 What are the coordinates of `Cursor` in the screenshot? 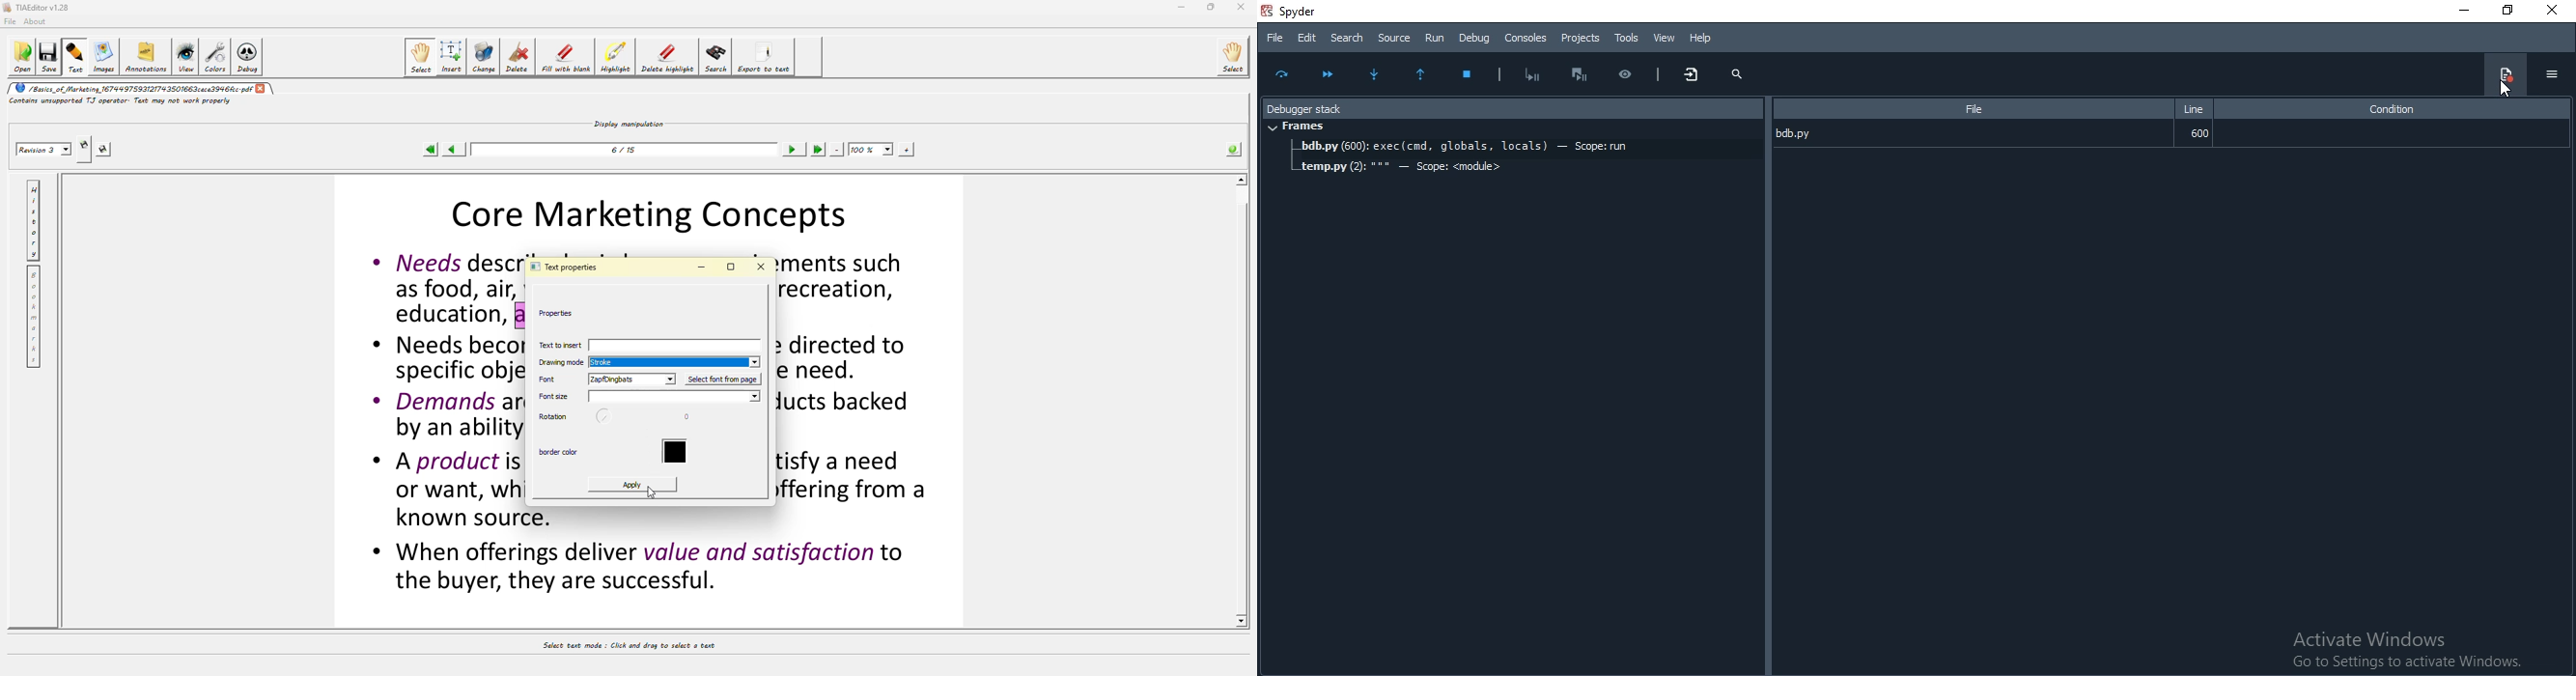 It's located at (2503, 89).